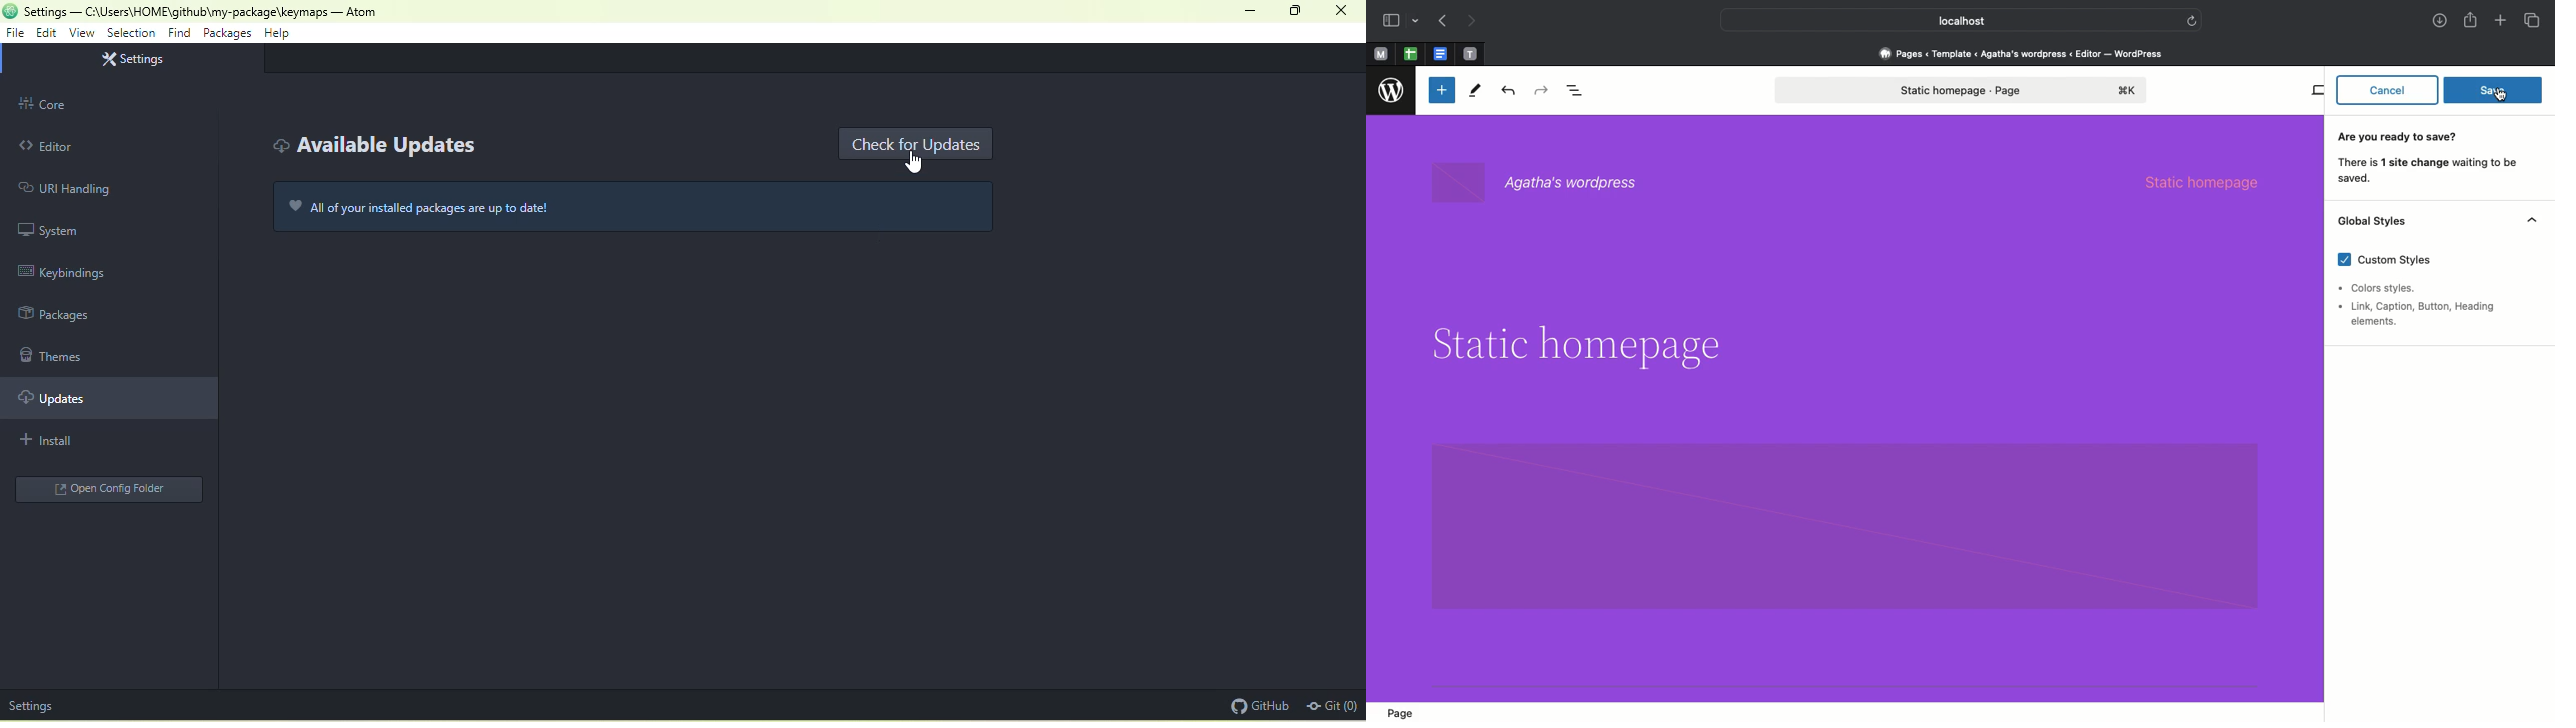 Image resolution: width=2576 pixels, height=728 pixels. What do you see at coordinates (2501, 94) in the screenshot?
I see `cursor` at bounding box center [2501, 94].